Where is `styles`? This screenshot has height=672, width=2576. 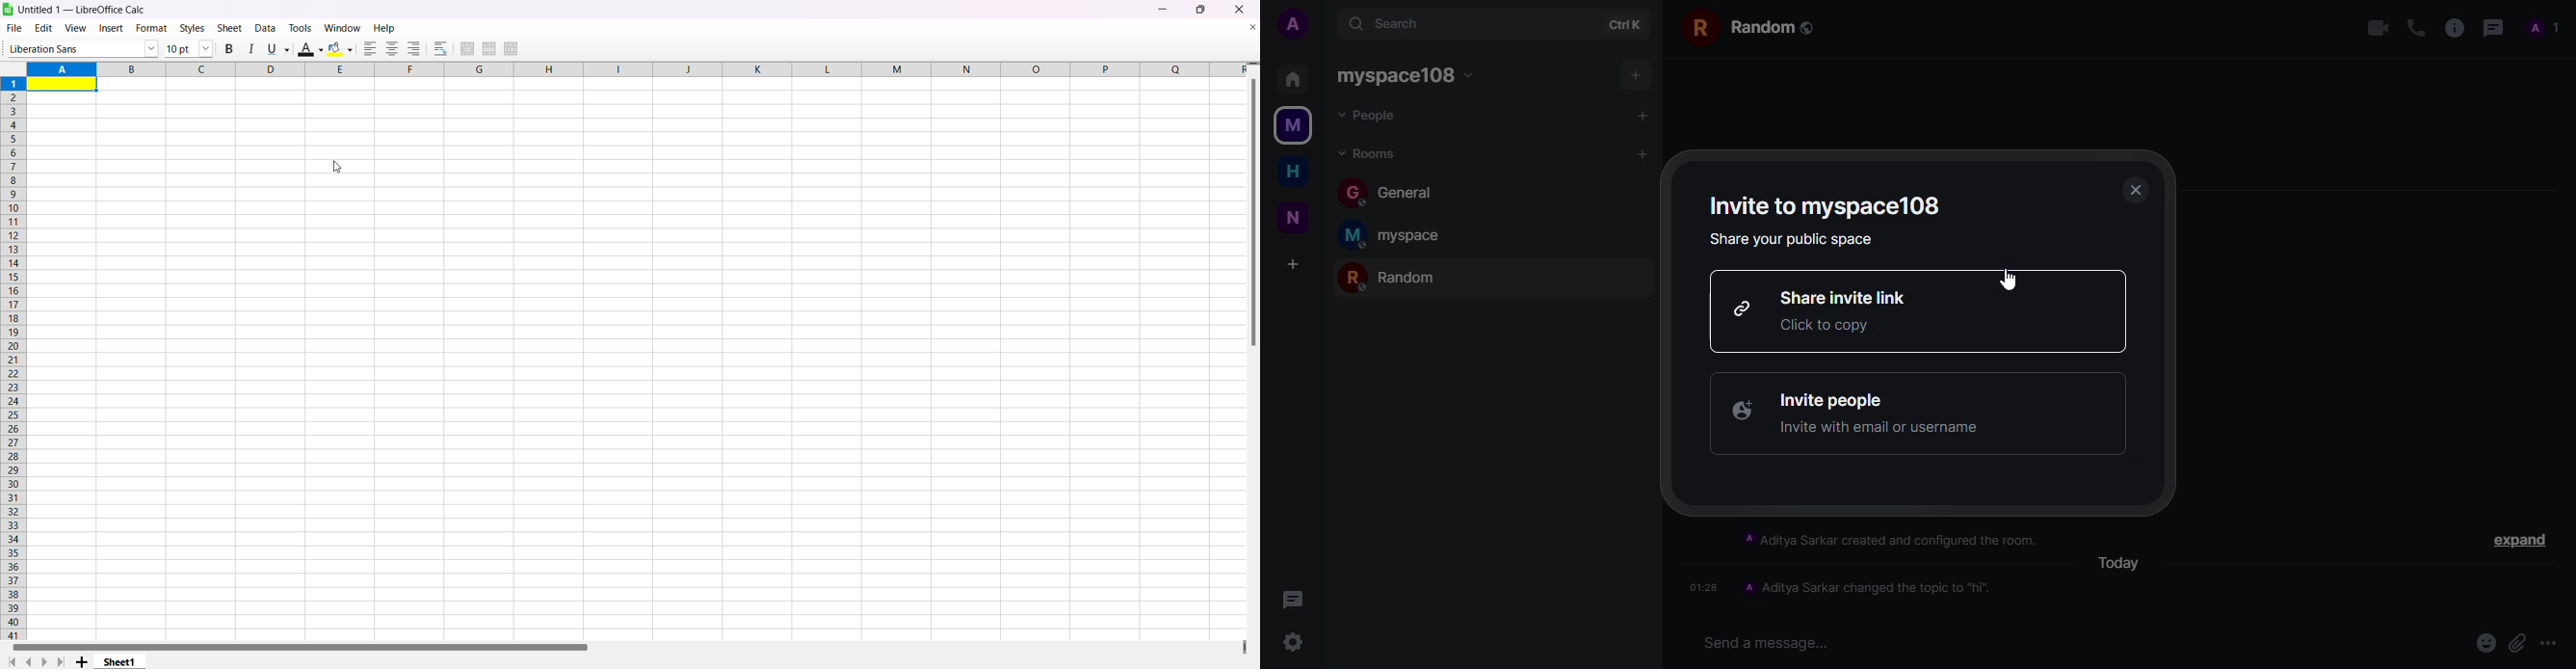 styles is located at coordinates (191, 28).